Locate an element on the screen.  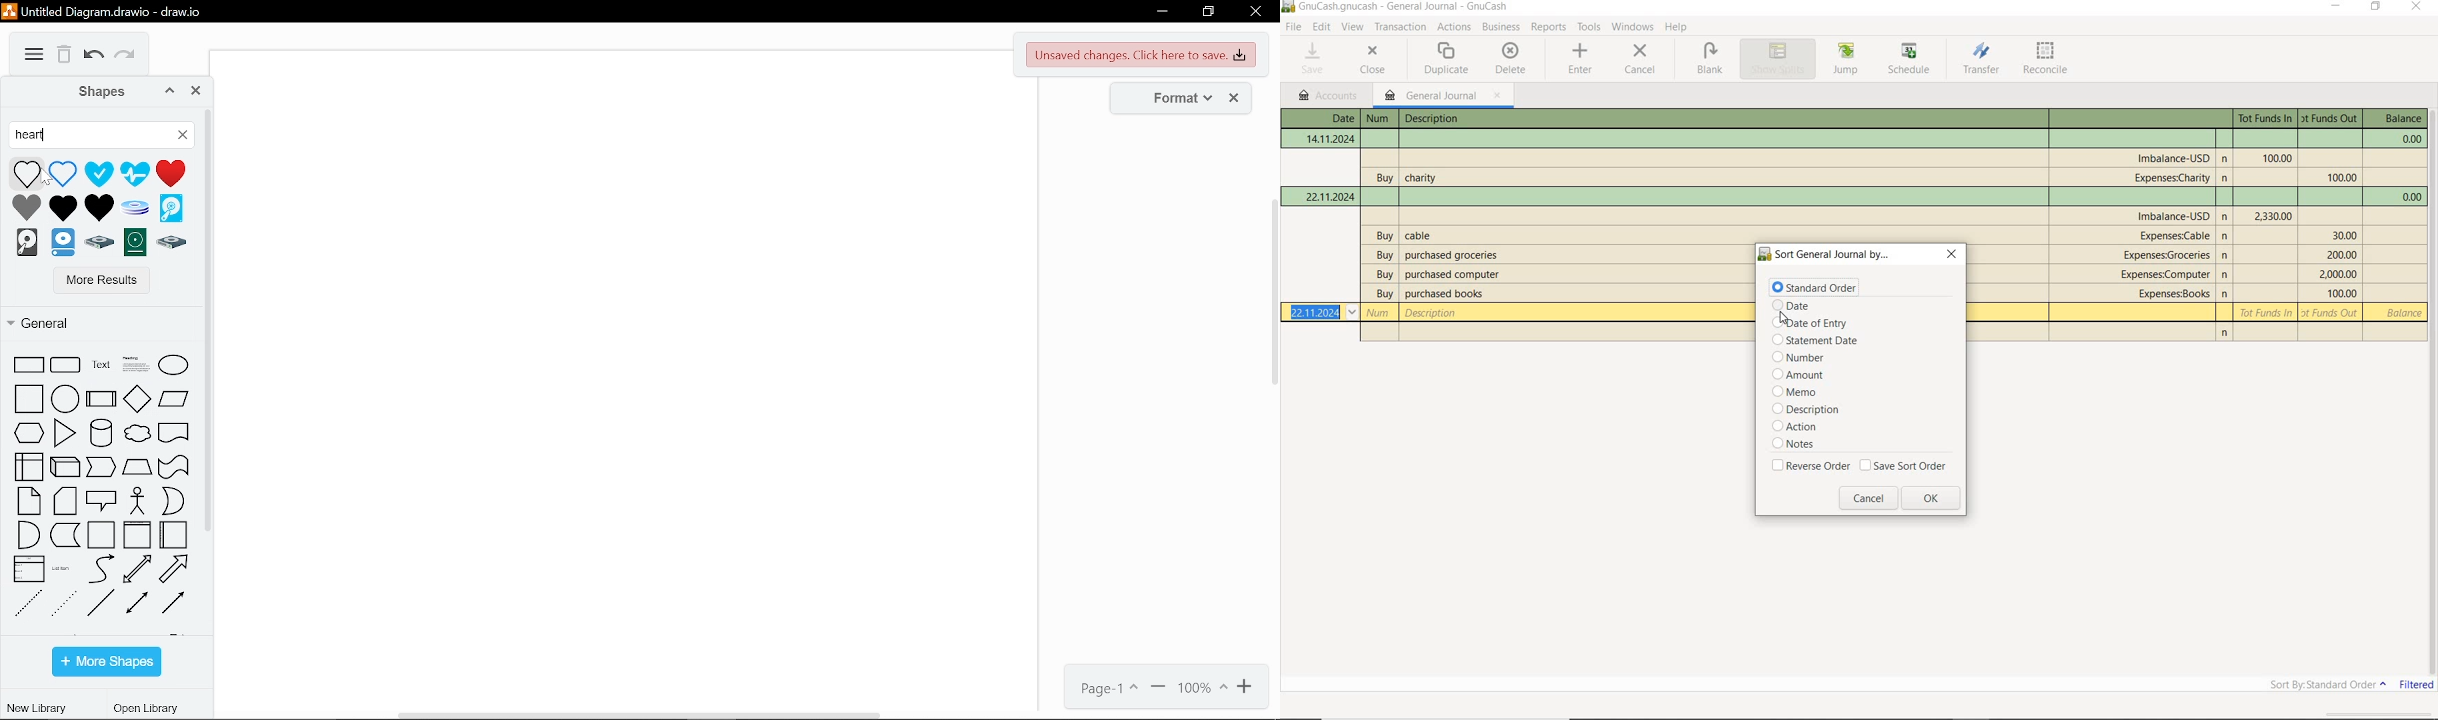
DUPLICATE is located at coordinates (1447, 58).